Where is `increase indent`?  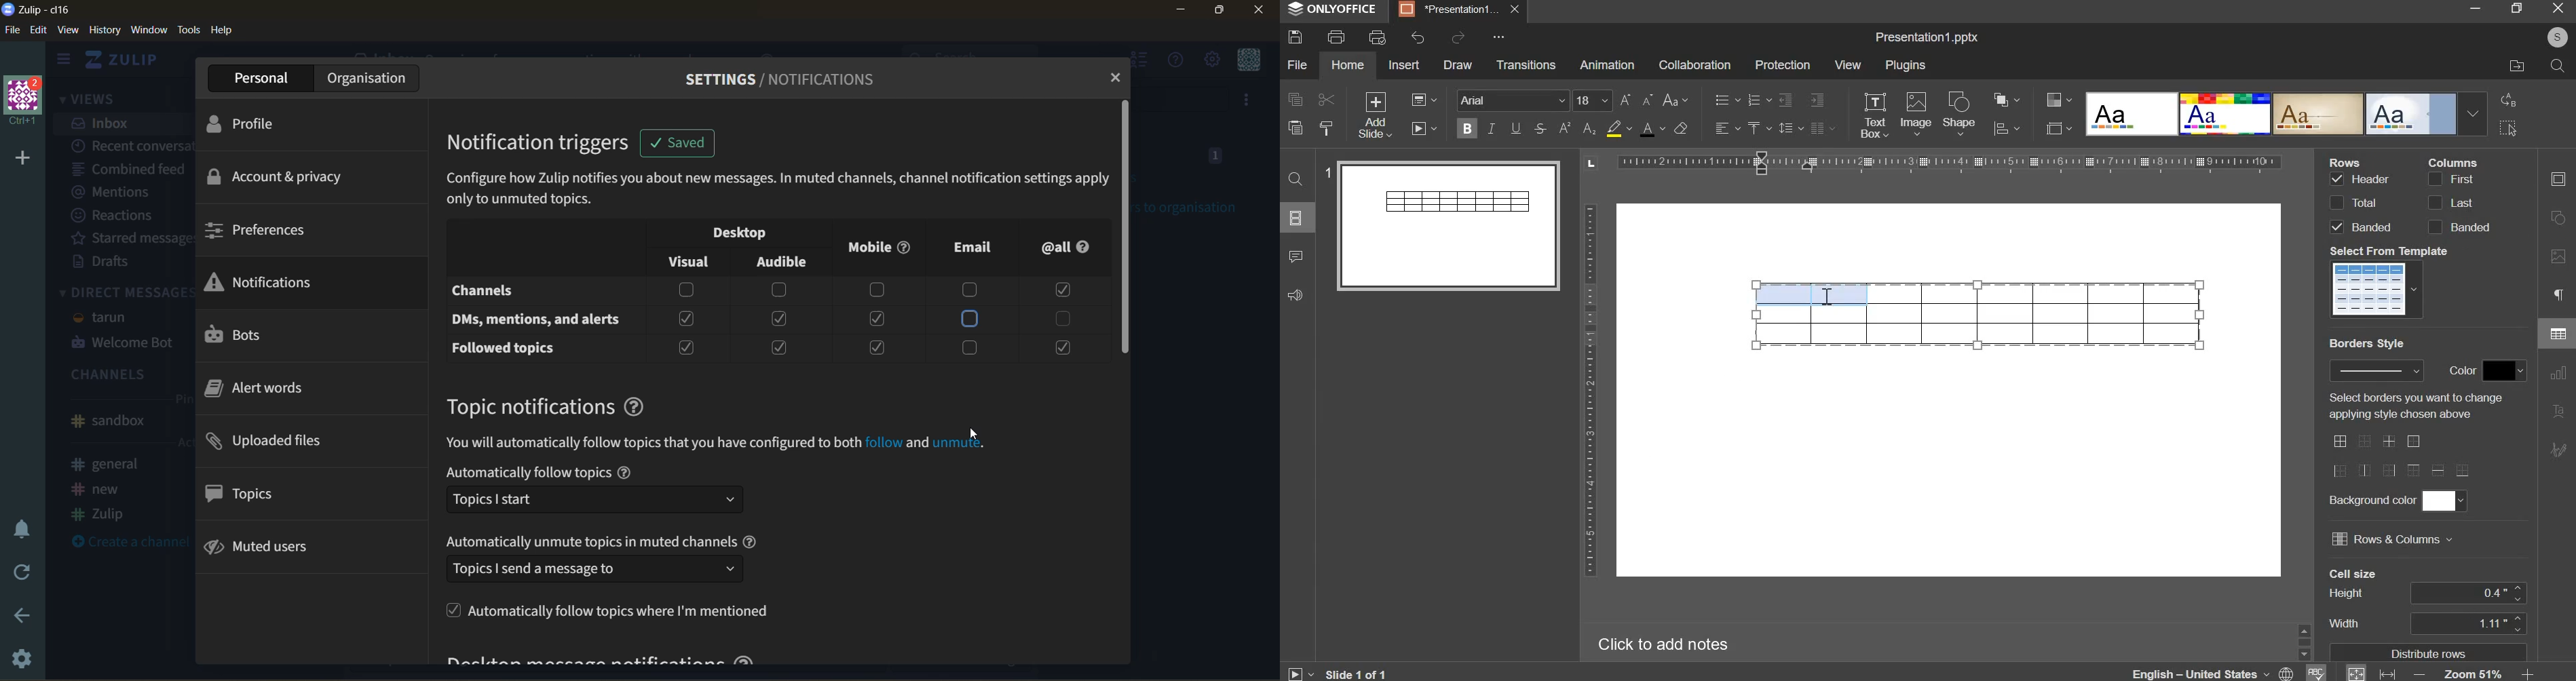 increase indent is located at coordinates (1818, 99).